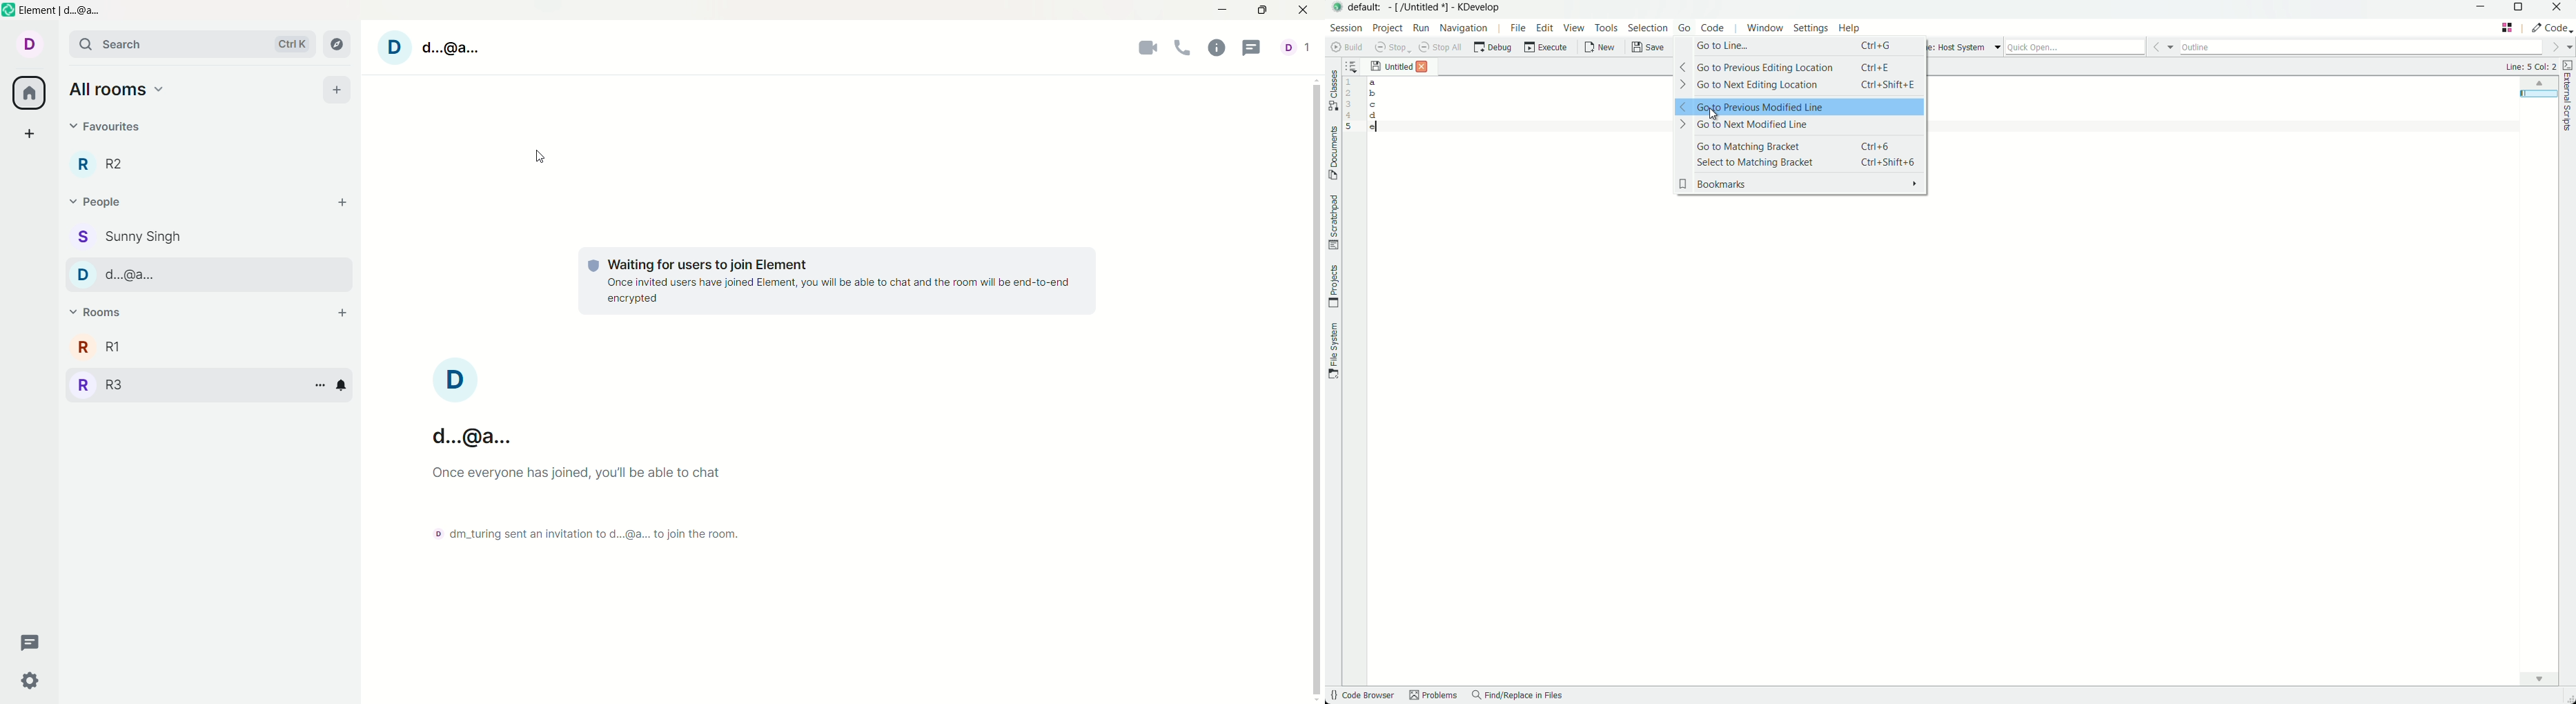 The image size is (2576, 728). What do you see at coordinates (1547, 49) in the screenshot?
I see `execute` at bounding box center [1547, 49].